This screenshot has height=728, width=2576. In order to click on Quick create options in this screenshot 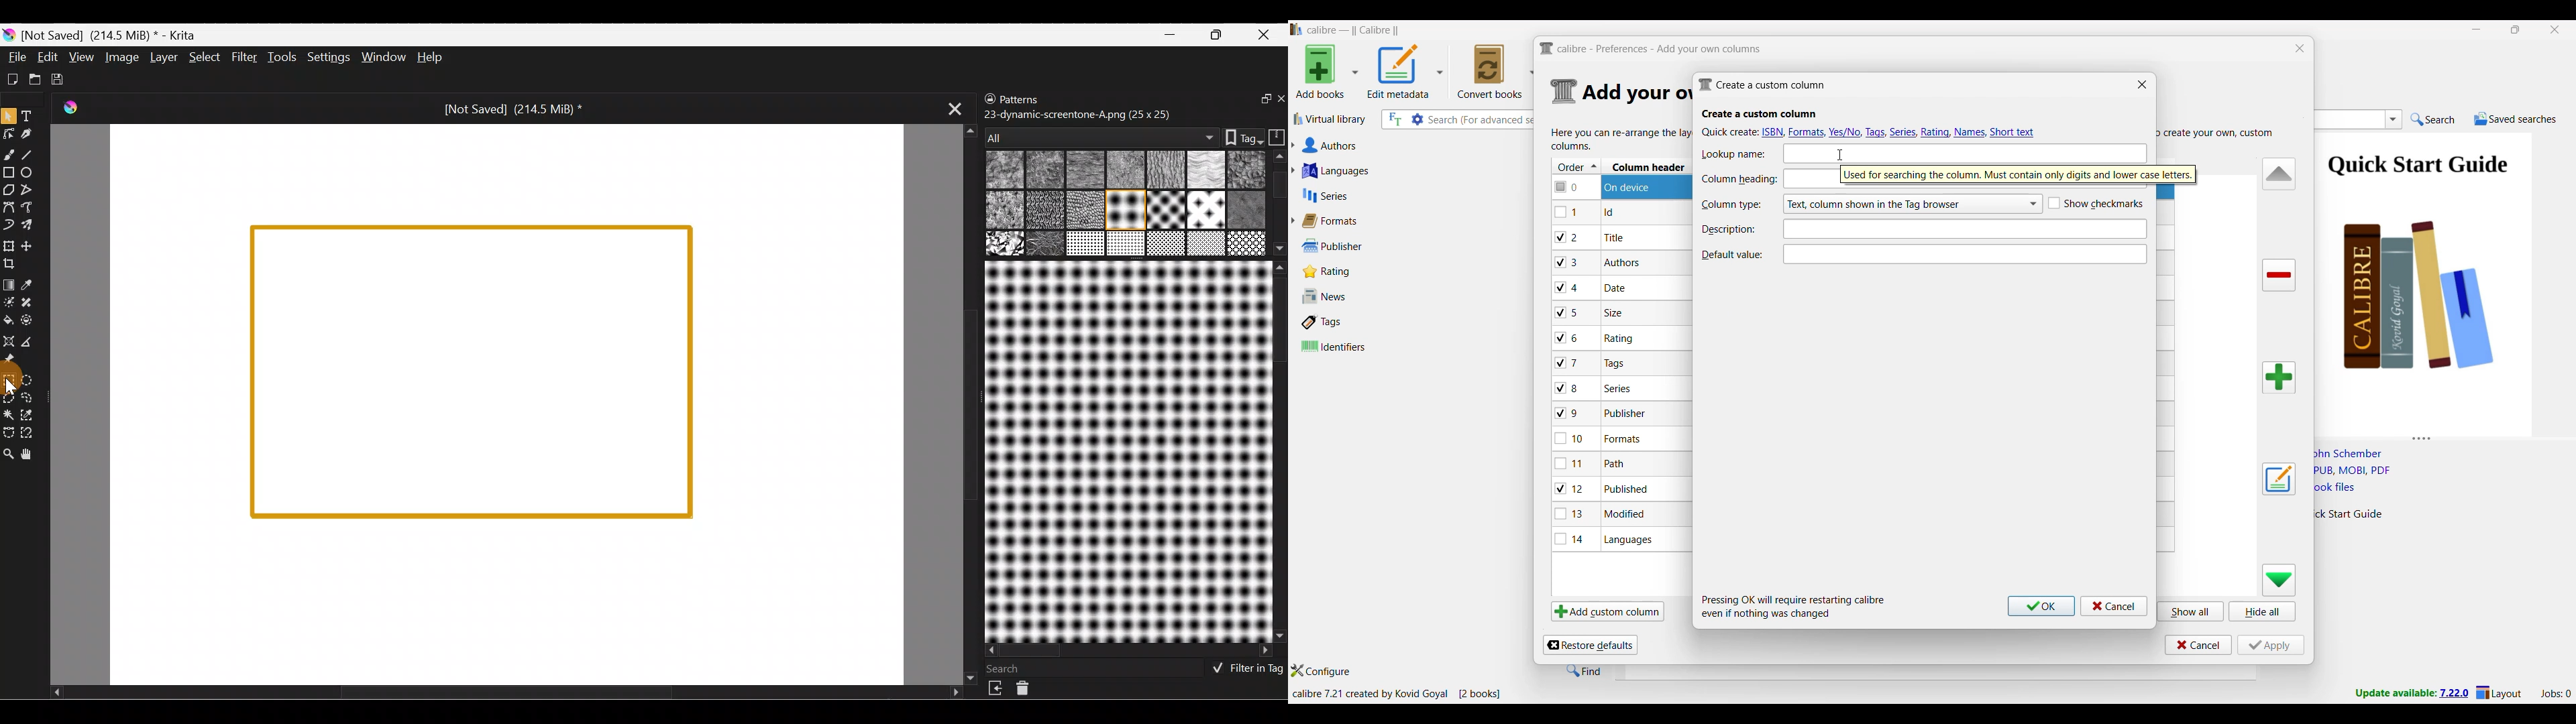, I will do `click(1870, 131)`.